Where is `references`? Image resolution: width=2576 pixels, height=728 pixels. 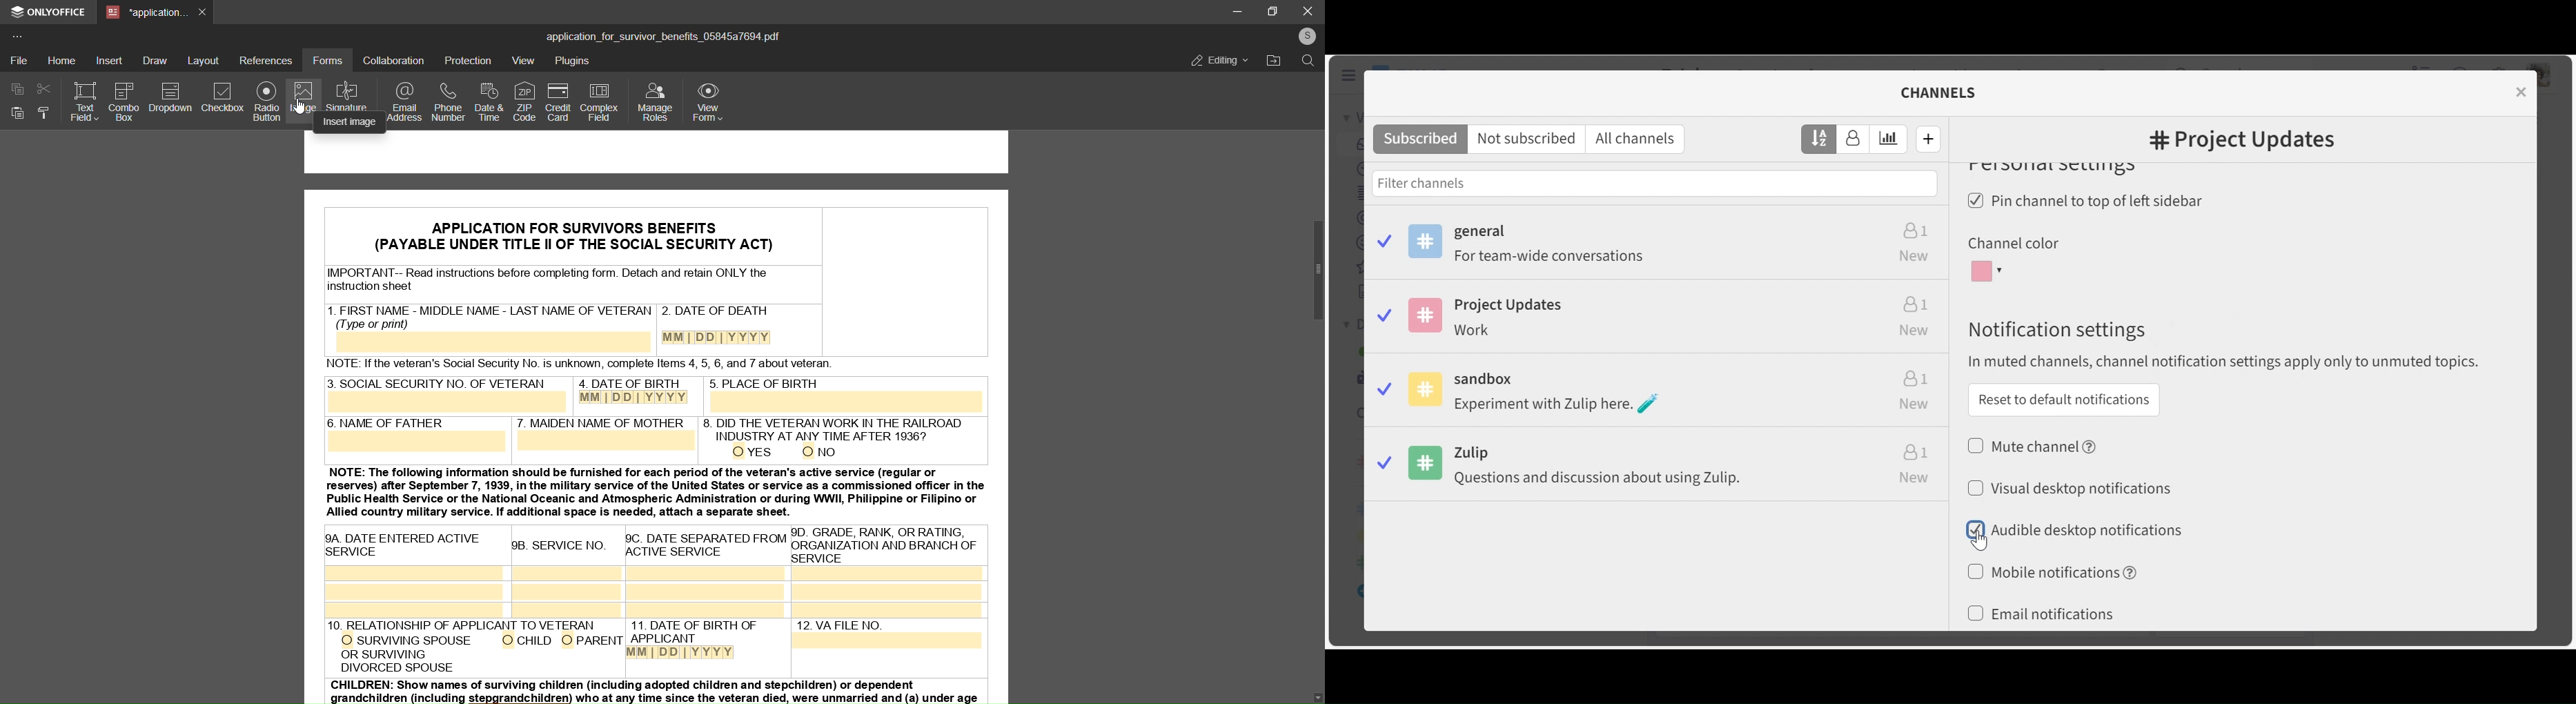
references is located at coordinates (266, 60).